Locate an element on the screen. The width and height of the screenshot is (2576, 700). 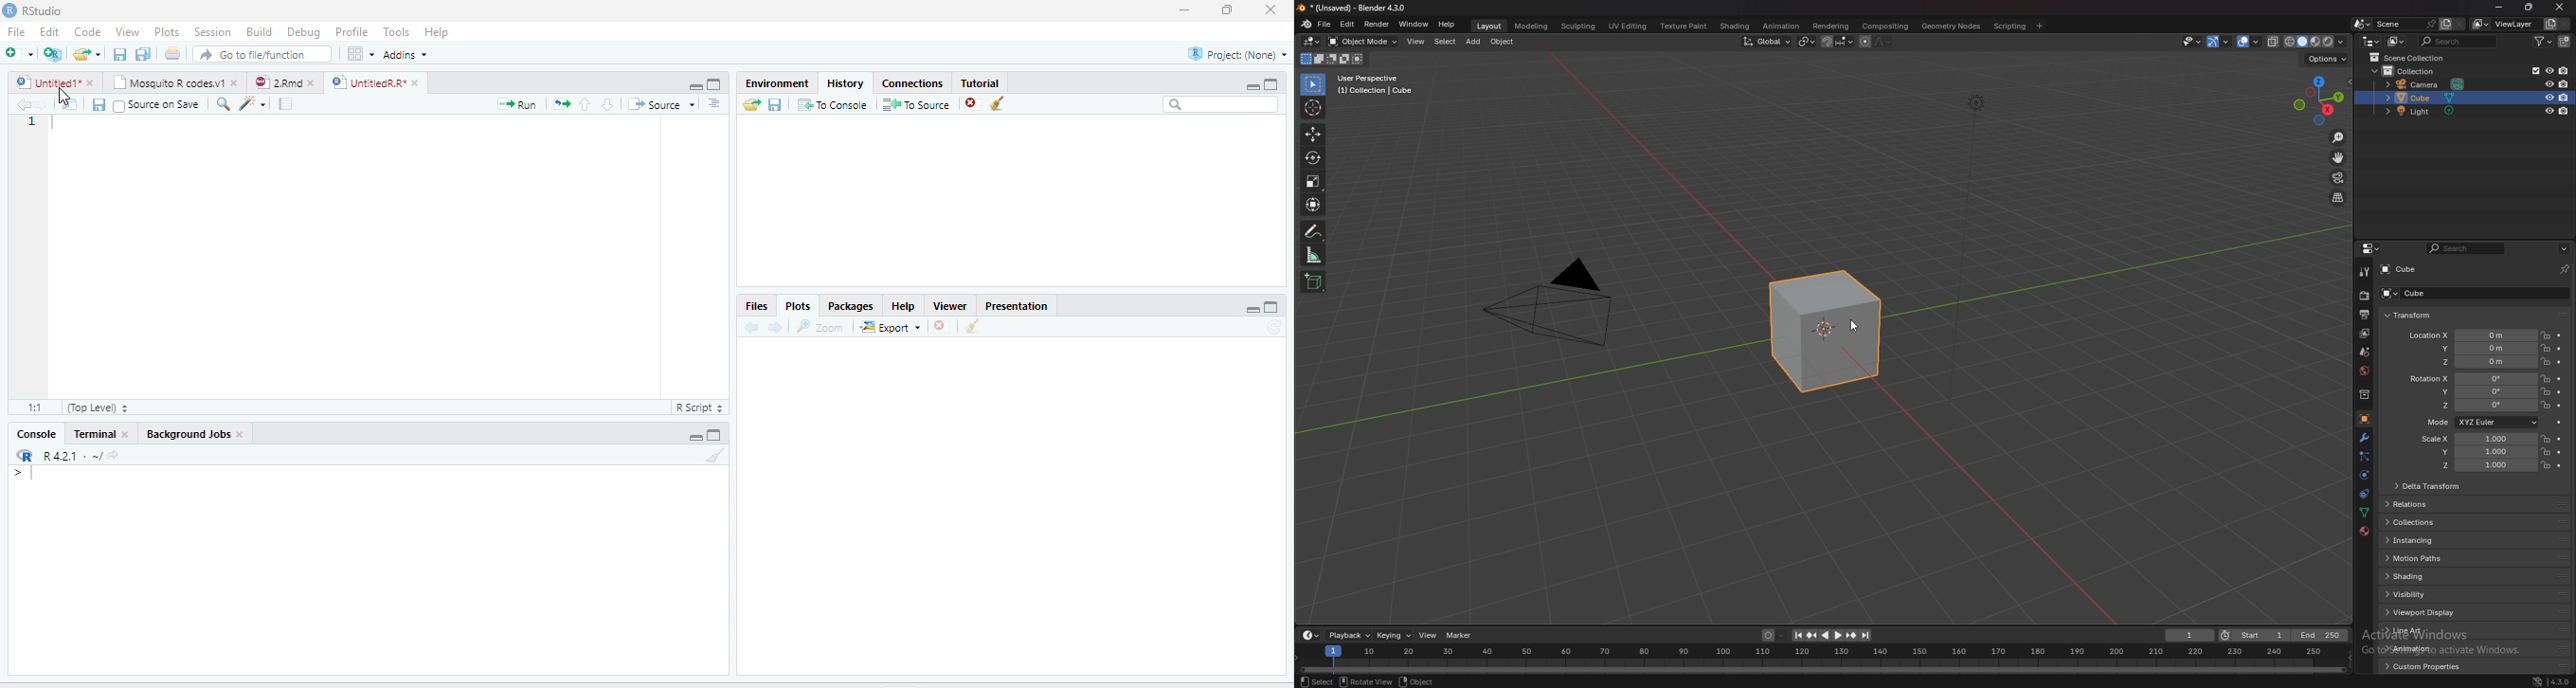
hide in viewport is located at coordinates (2549, 70).